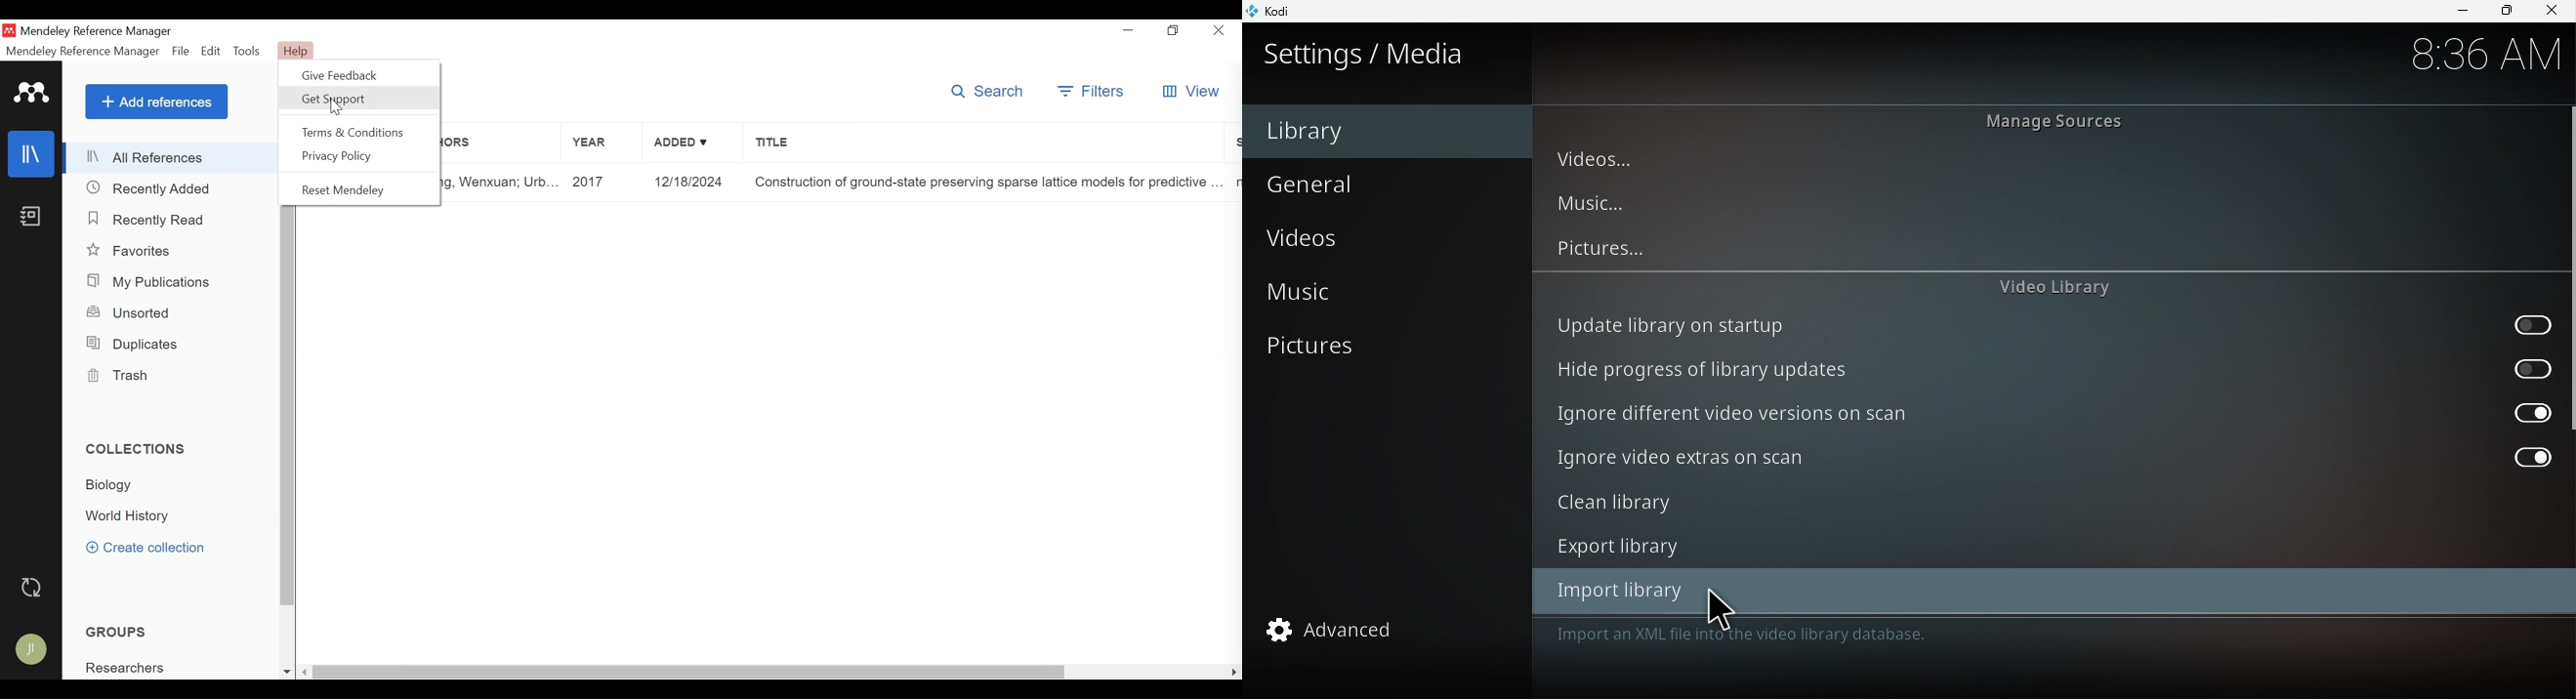 The image size is (2576, 700). Describe the element at coordinates (146, 219) in the screenshot. I see `Recently Read` at that location.